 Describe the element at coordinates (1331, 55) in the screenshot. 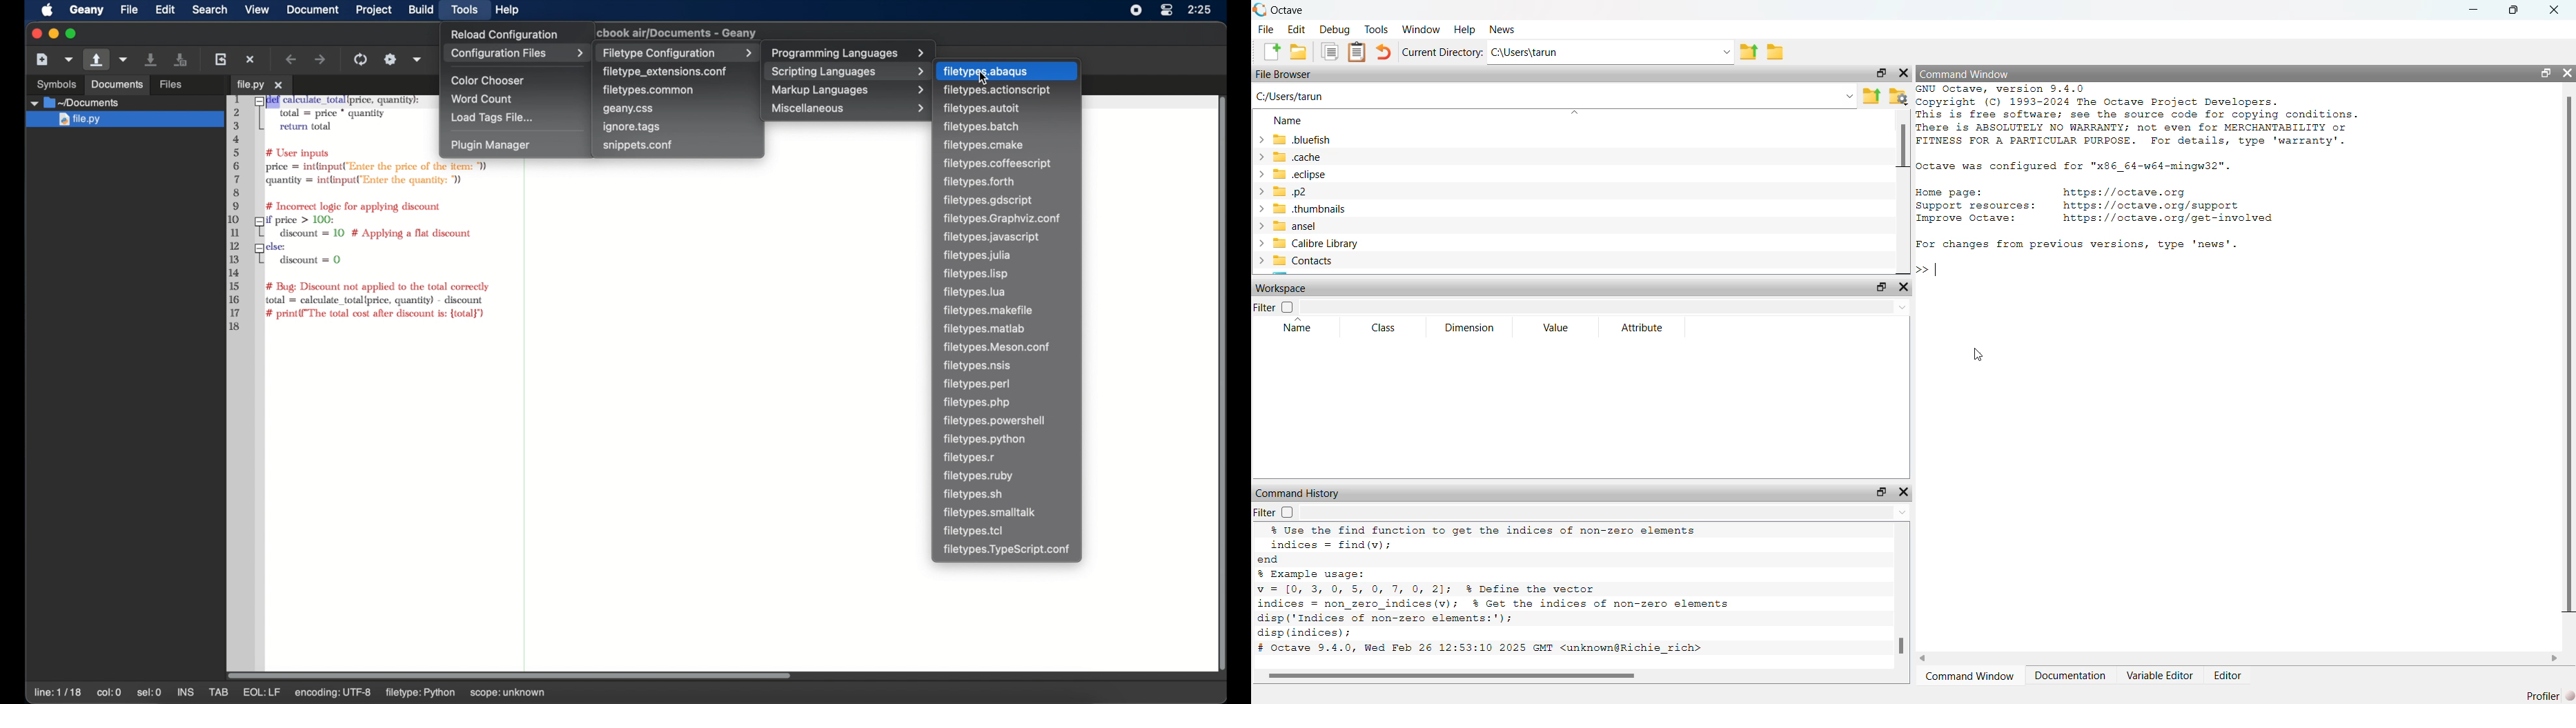

I see `documents` at that location.